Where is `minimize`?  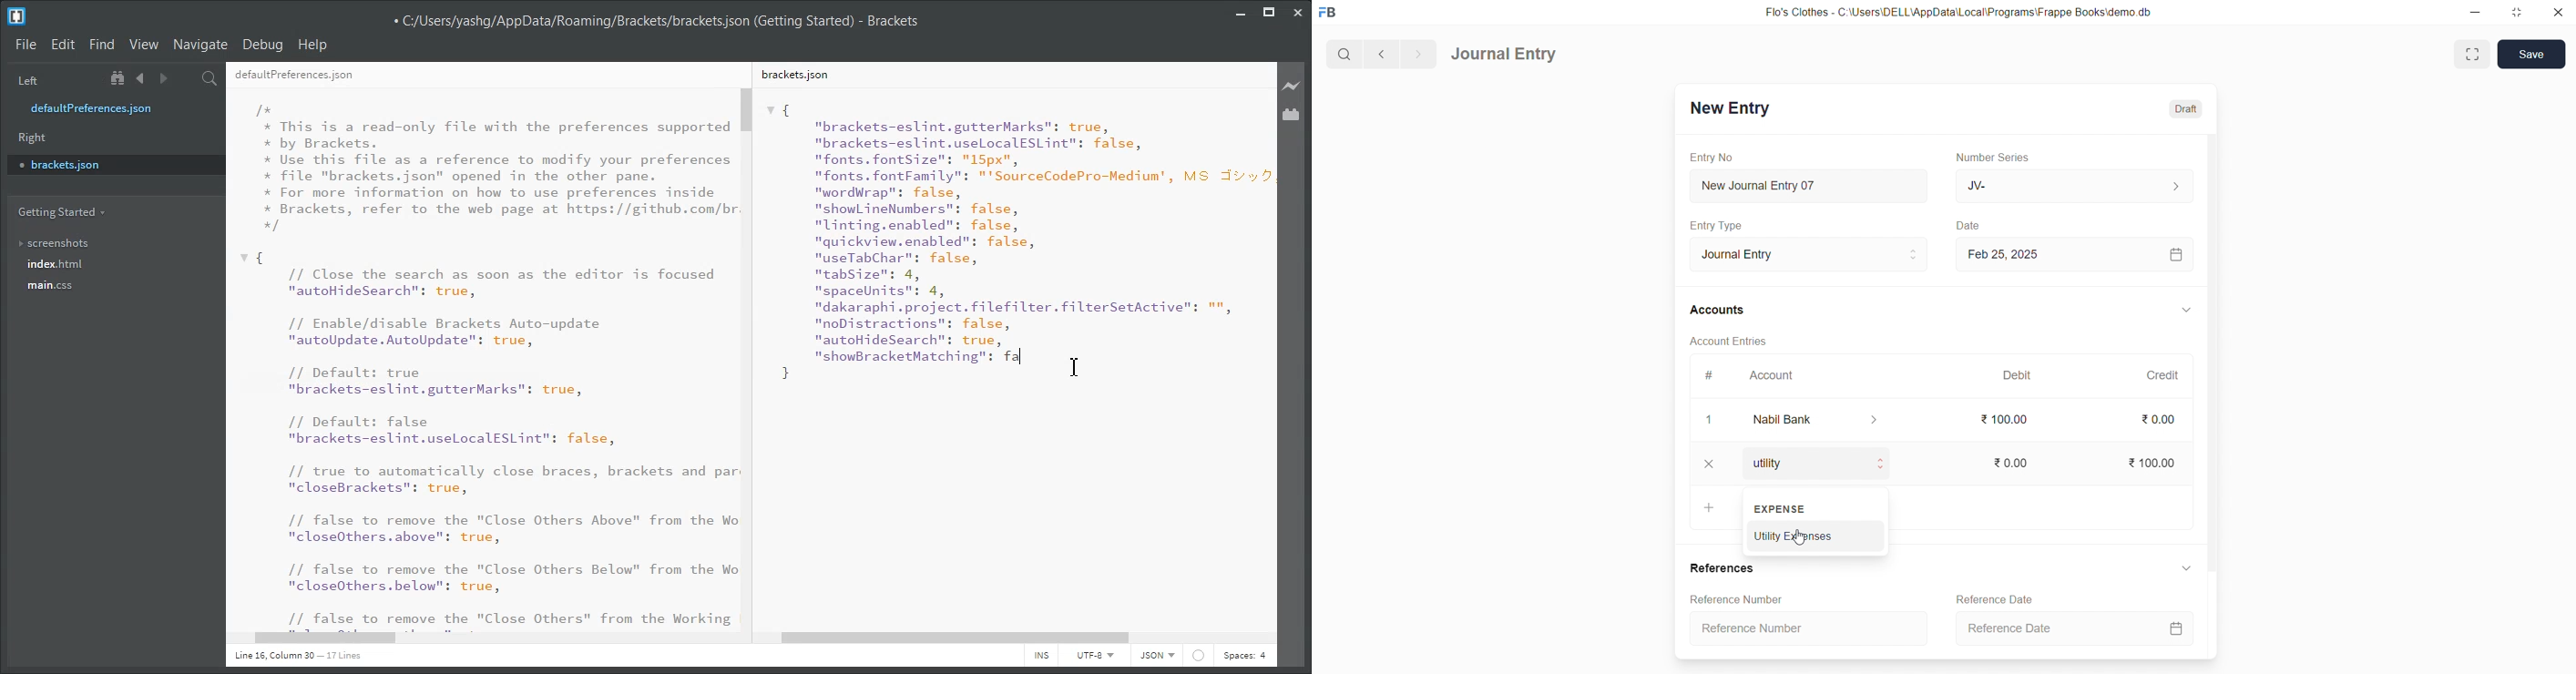 minimize is located at coordinates (2477, 13).